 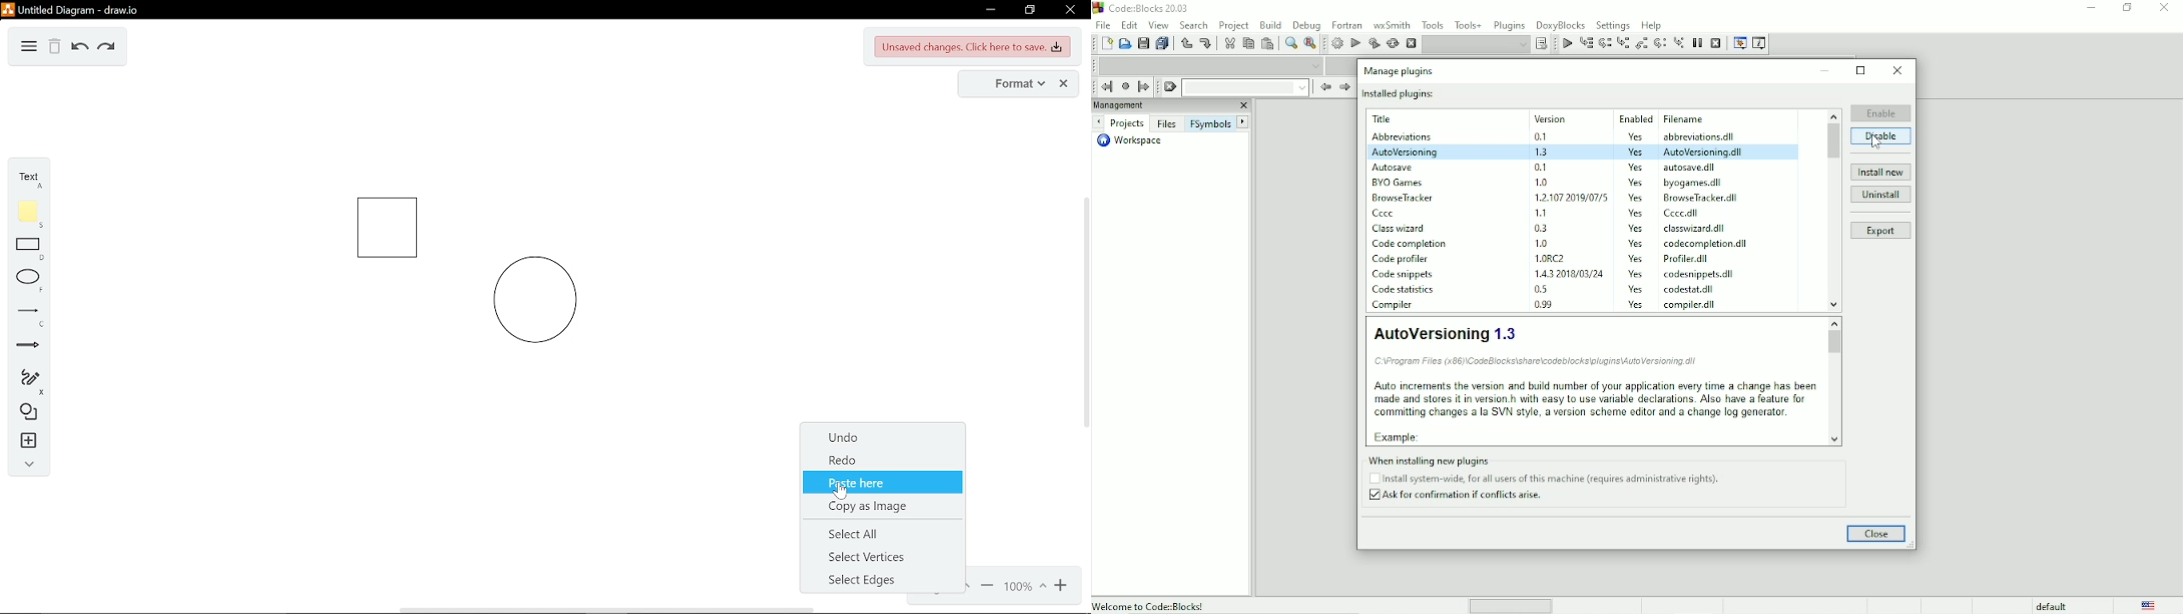 What do you see at coordinates (1861, 70) in the screenshot?
I see `Restore down` at bounding box center [1861, 70].